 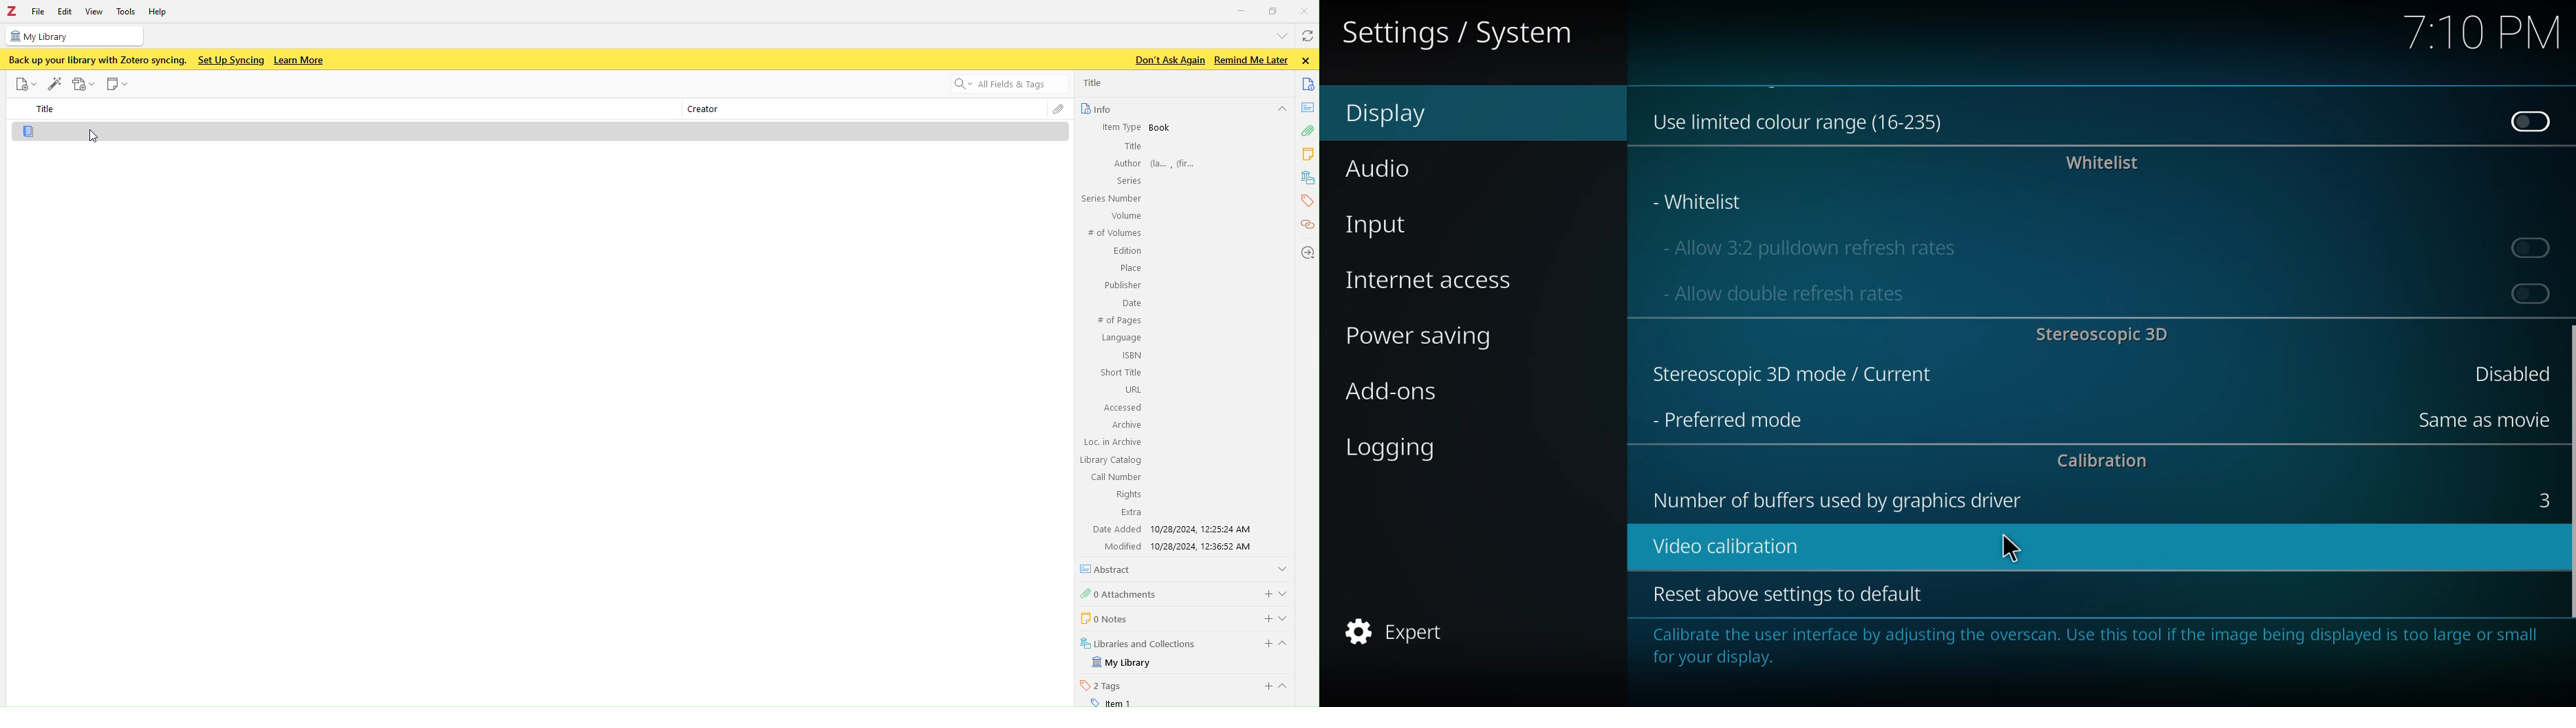 What do you see at coordinates (39, 12) in the screenshot?
I see `FIle` at bounding box center [39, 12].